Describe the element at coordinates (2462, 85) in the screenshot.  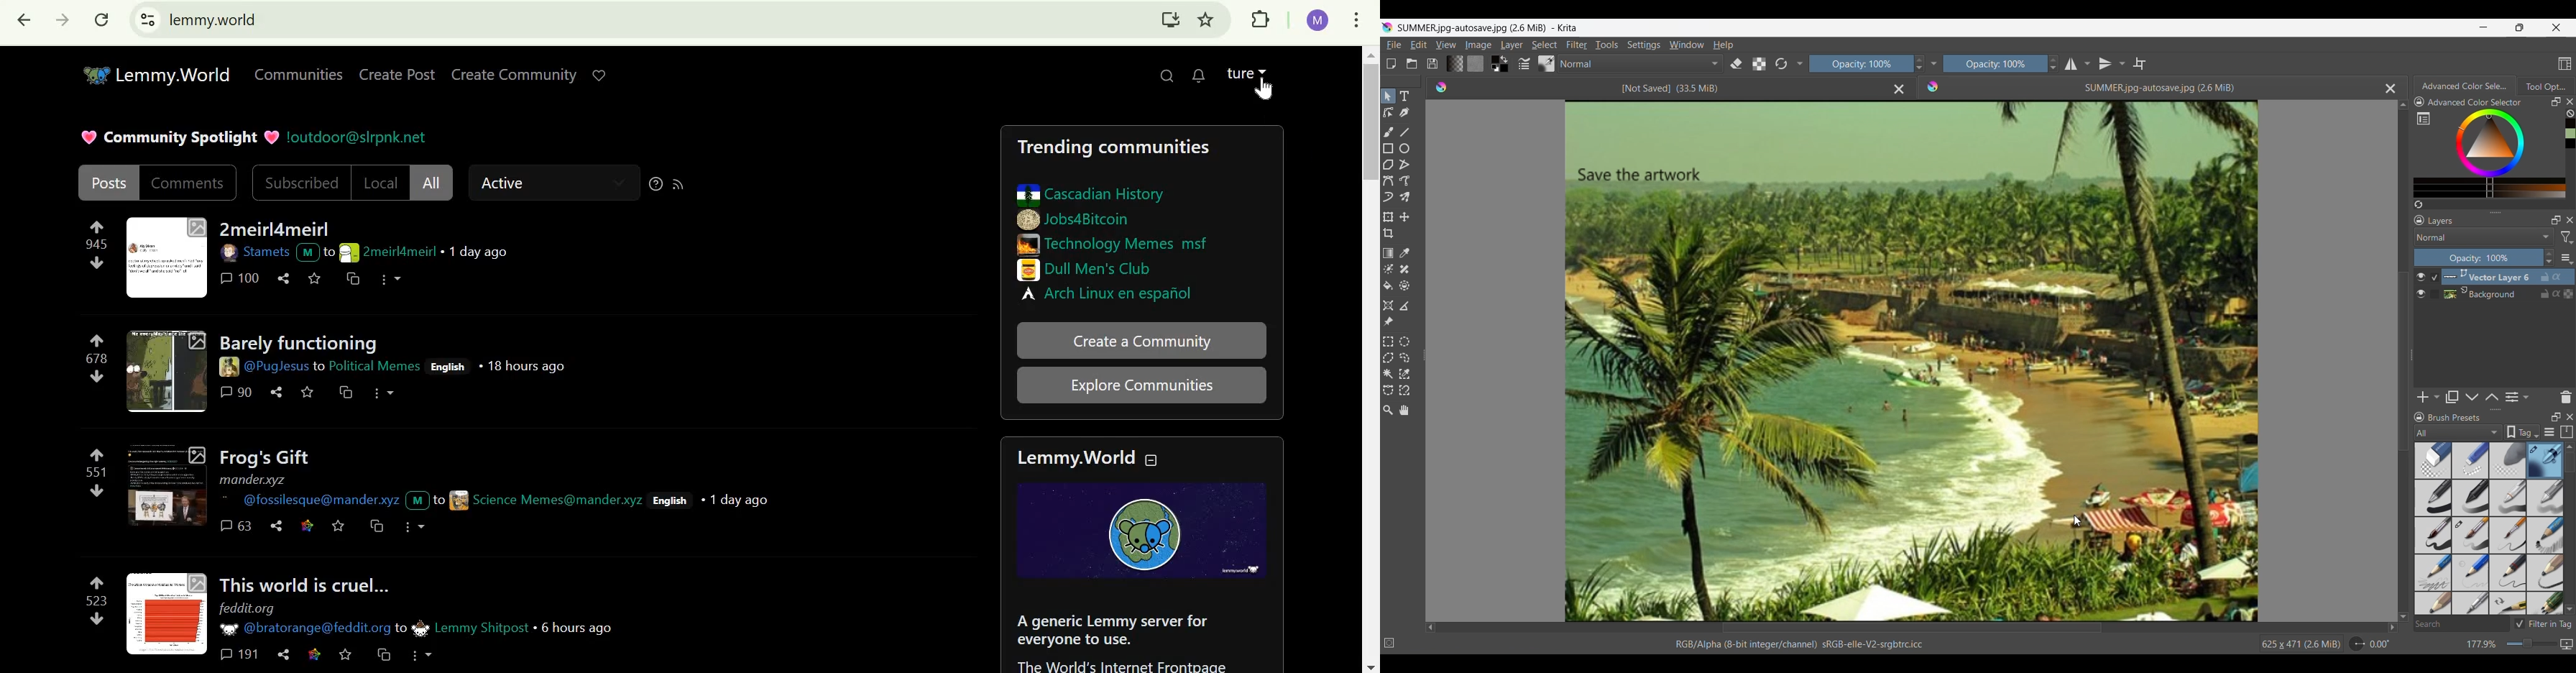
I see `Current tab` at that location.